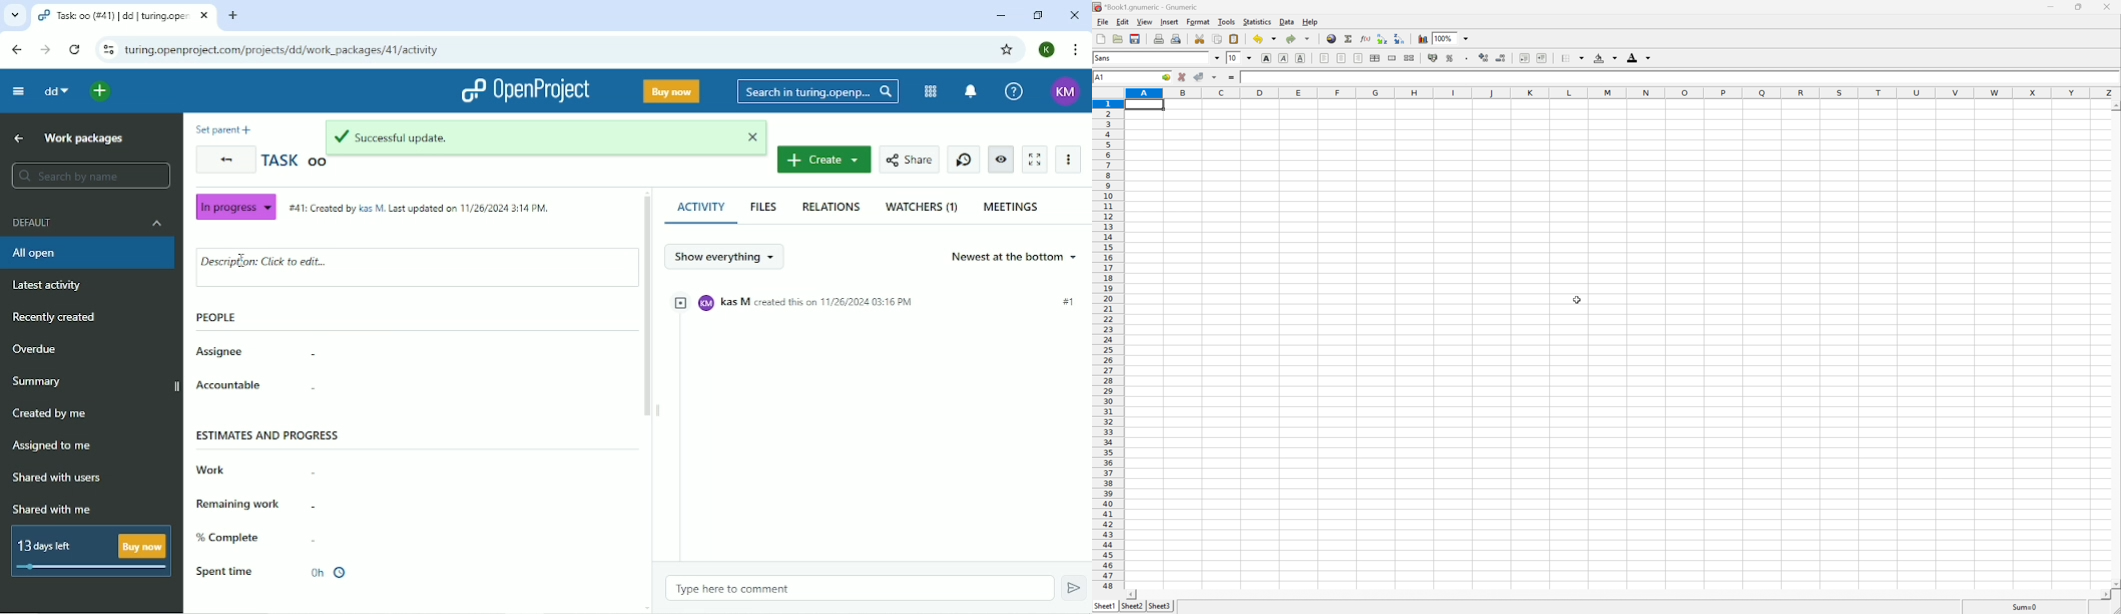  What do you see at coordinates (55, 414) in the screenshot?
I see `Created by me` at bounding box center [55, 414].